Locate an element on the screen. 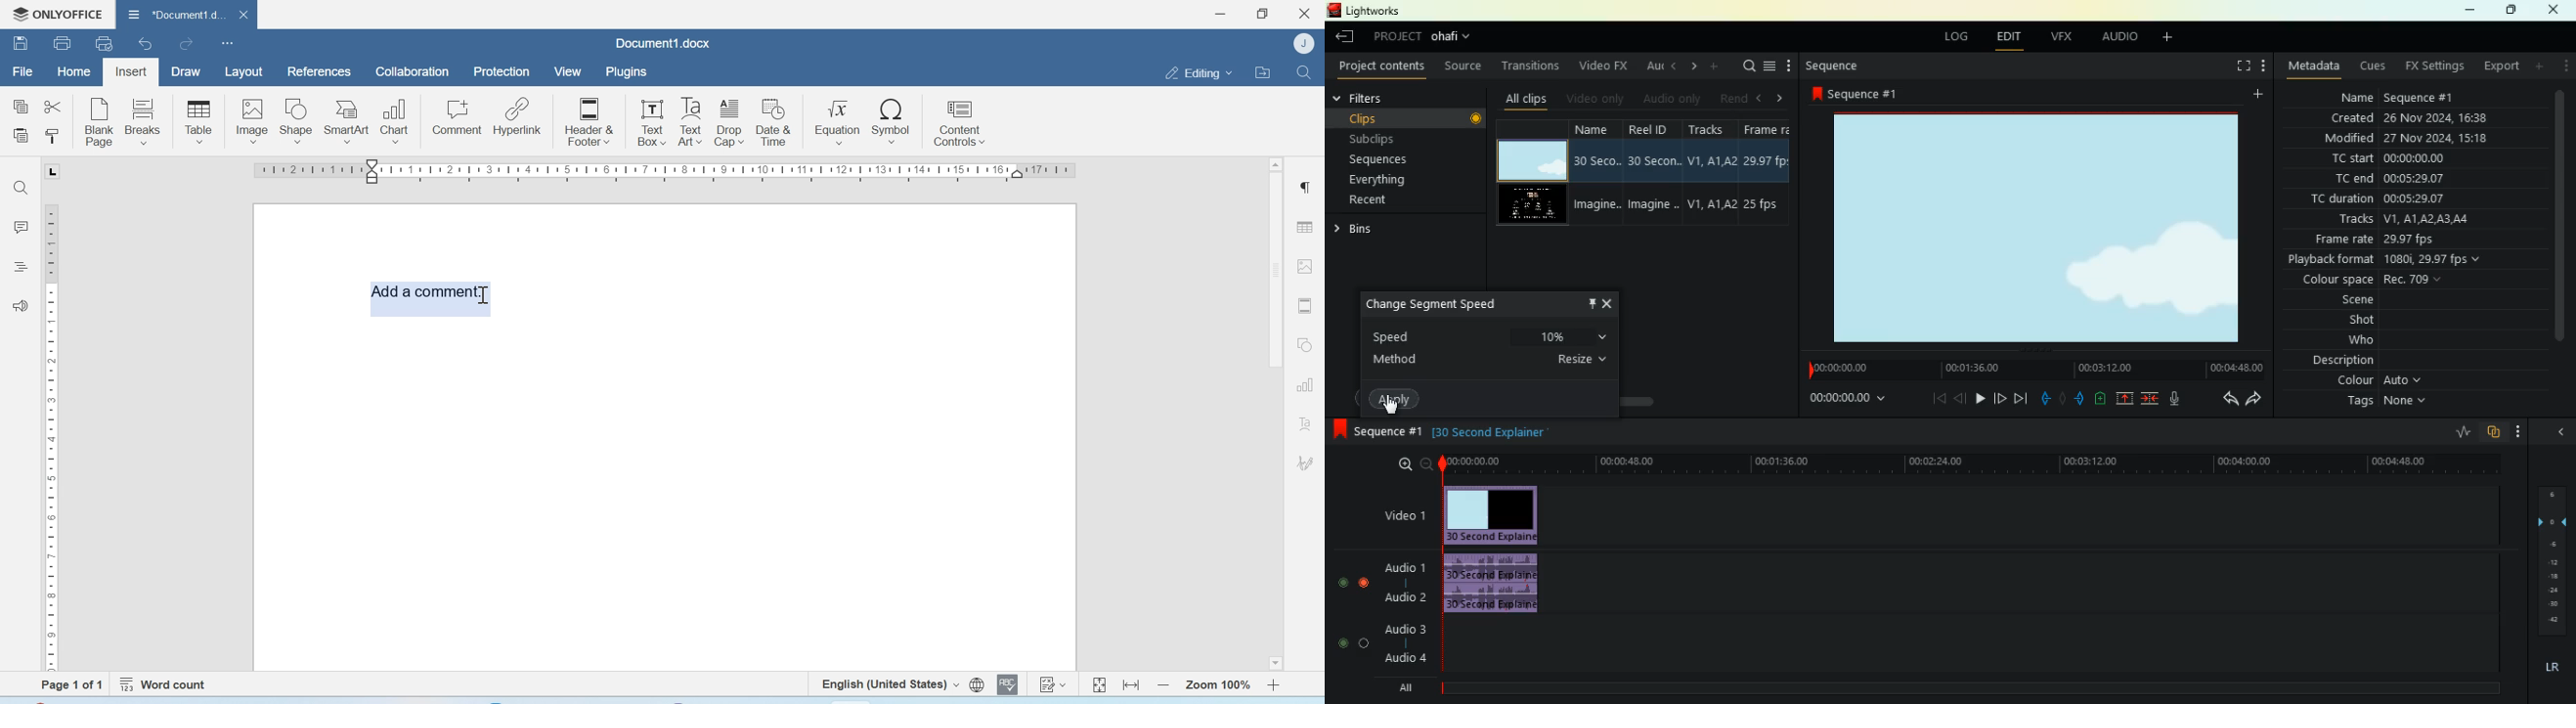 The image size is (2576, 728). right is located at coordinates (1695, 66).